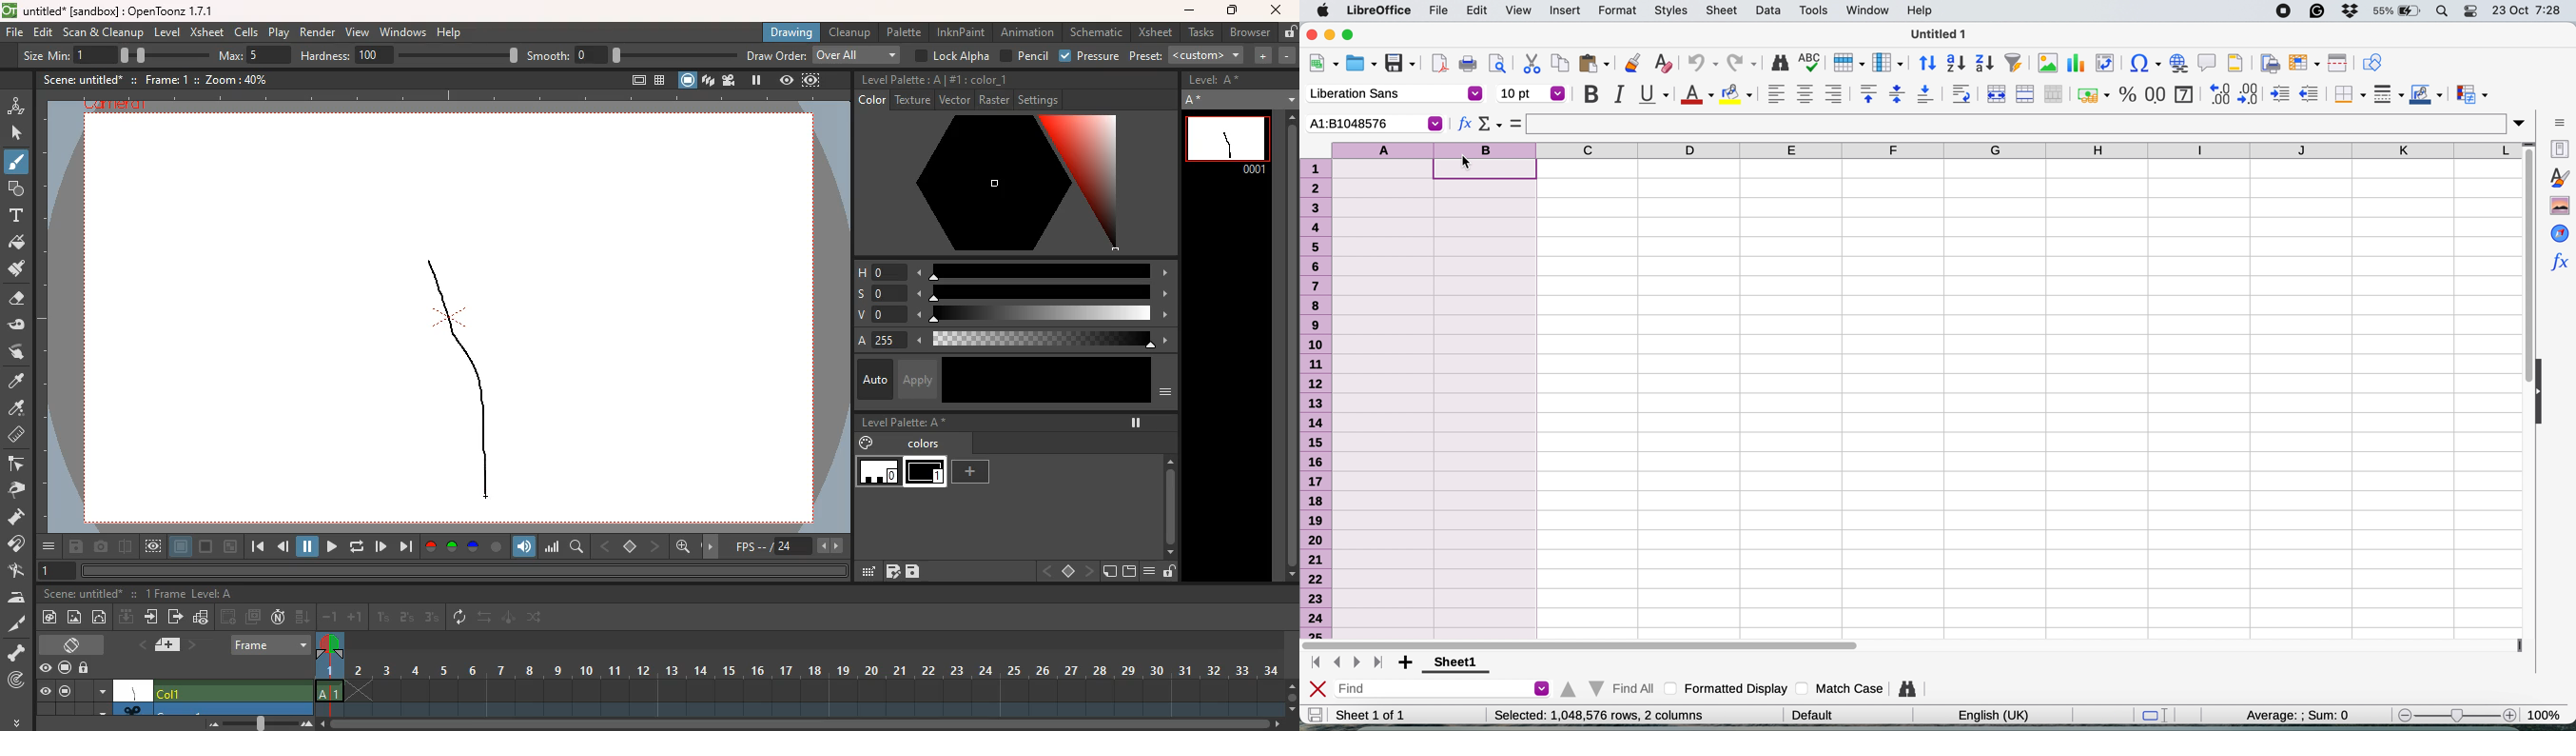 This screenshot has width=2576, height=756. What do you see at coordinates (88, 667) in the screenshot?
I see `unlock` at bounding box center [88, 667].